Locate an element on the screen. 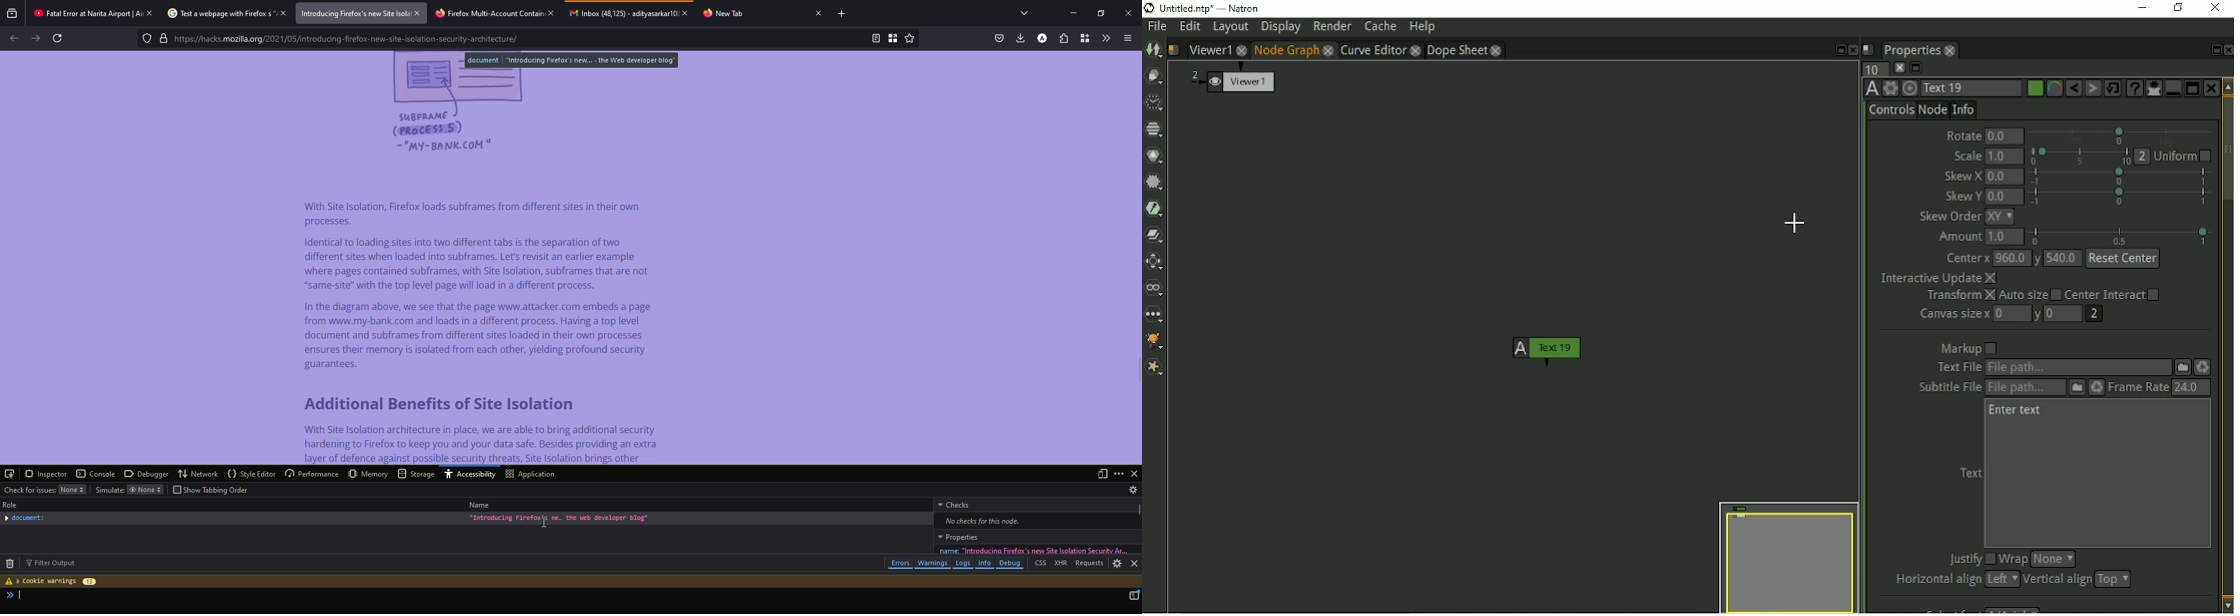 This screenshot has width=2240, height=616. document is located at coordinates (572, 60).